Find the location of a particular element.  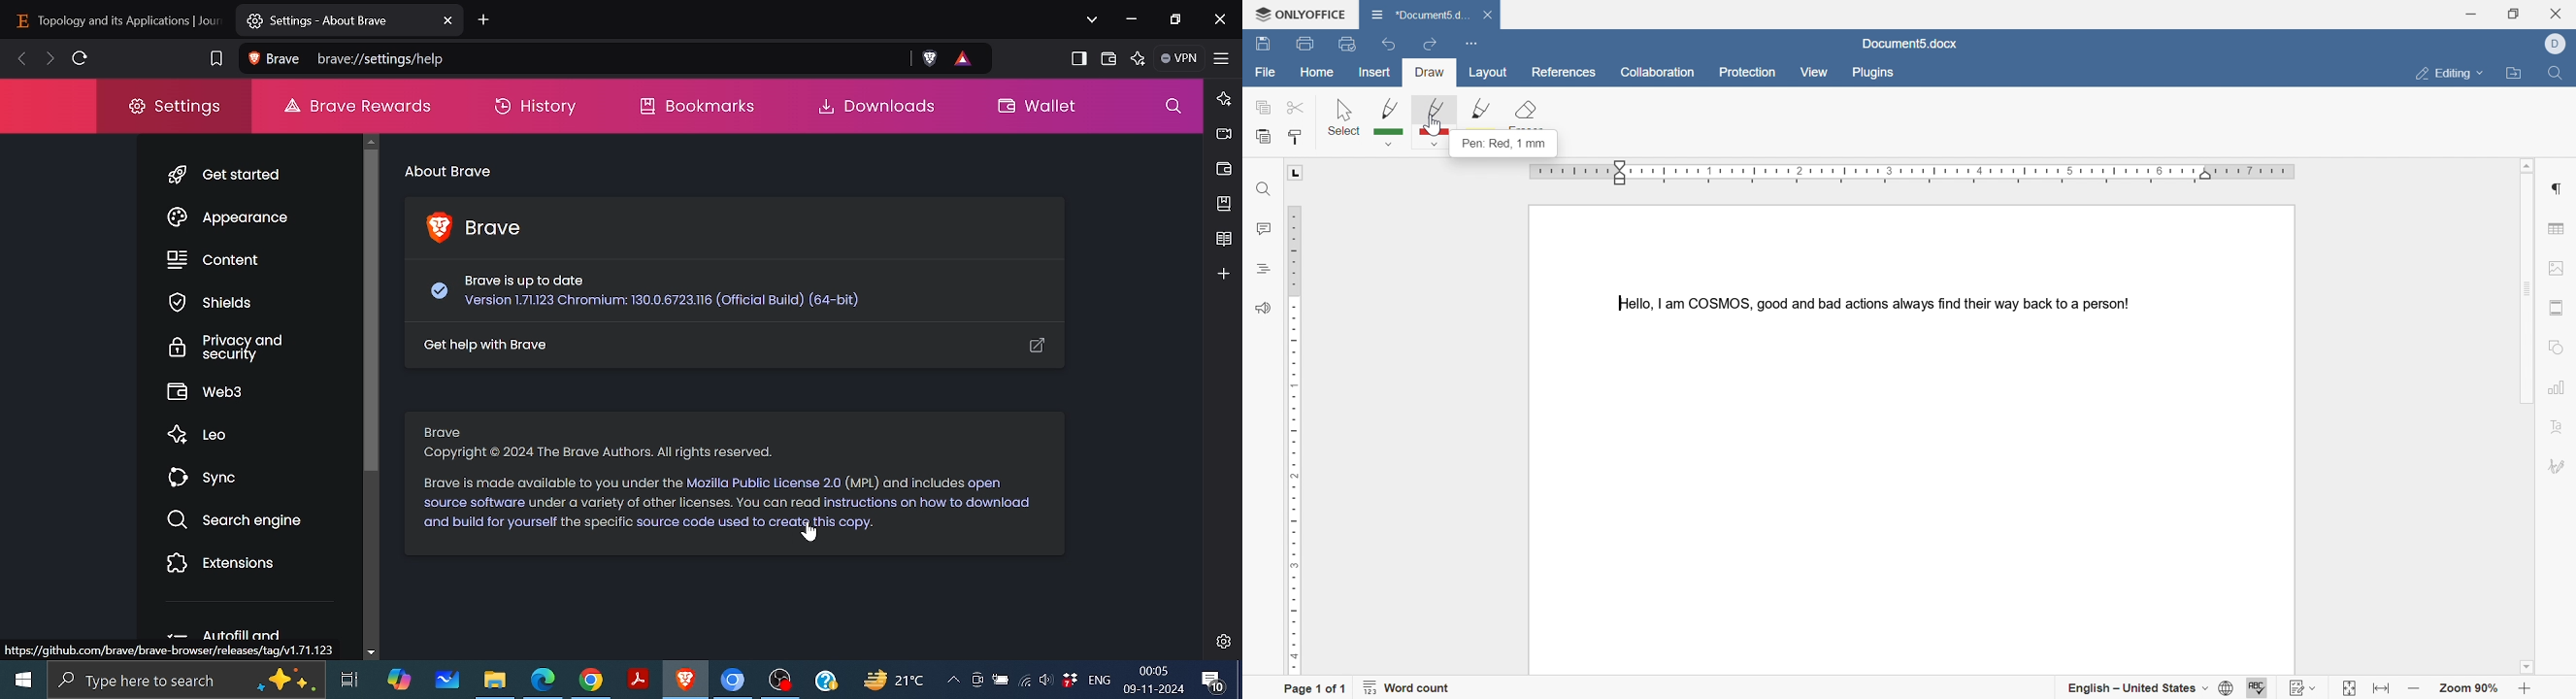

view is located at coordinates (1813, 72).